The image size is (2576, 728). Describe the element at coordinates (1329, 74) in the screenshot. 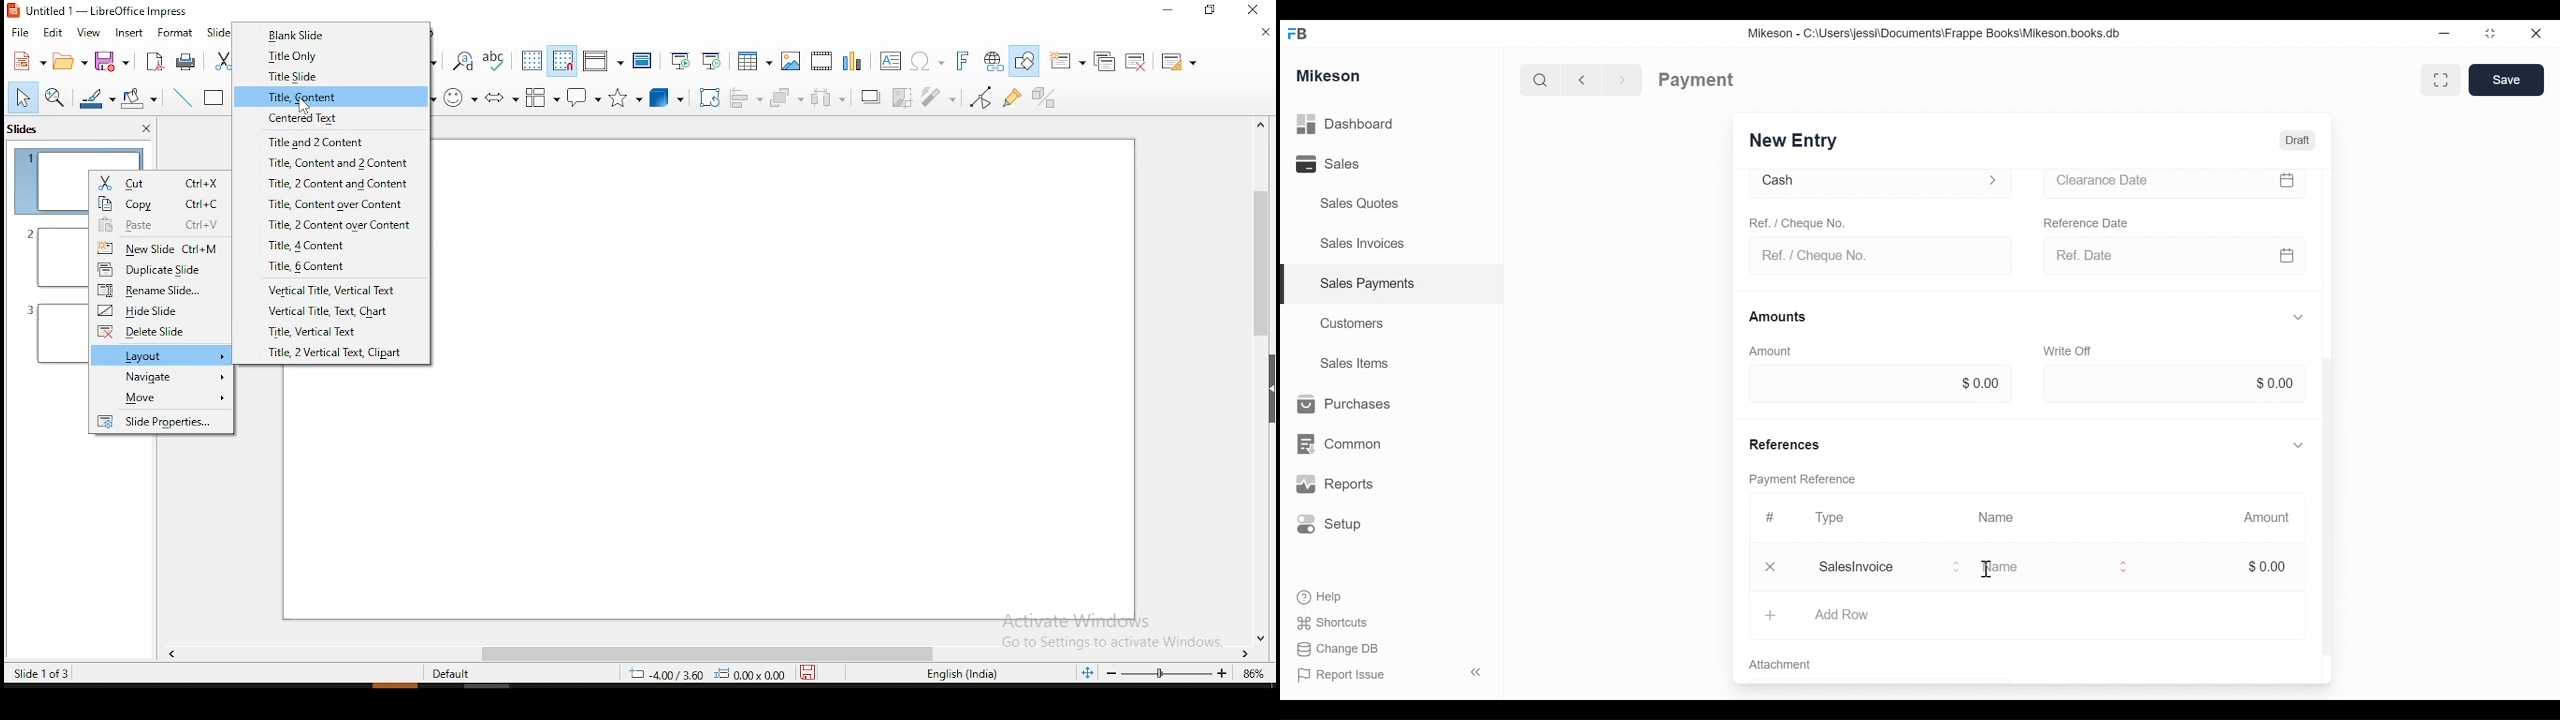

I see `Mikeson` at that location.